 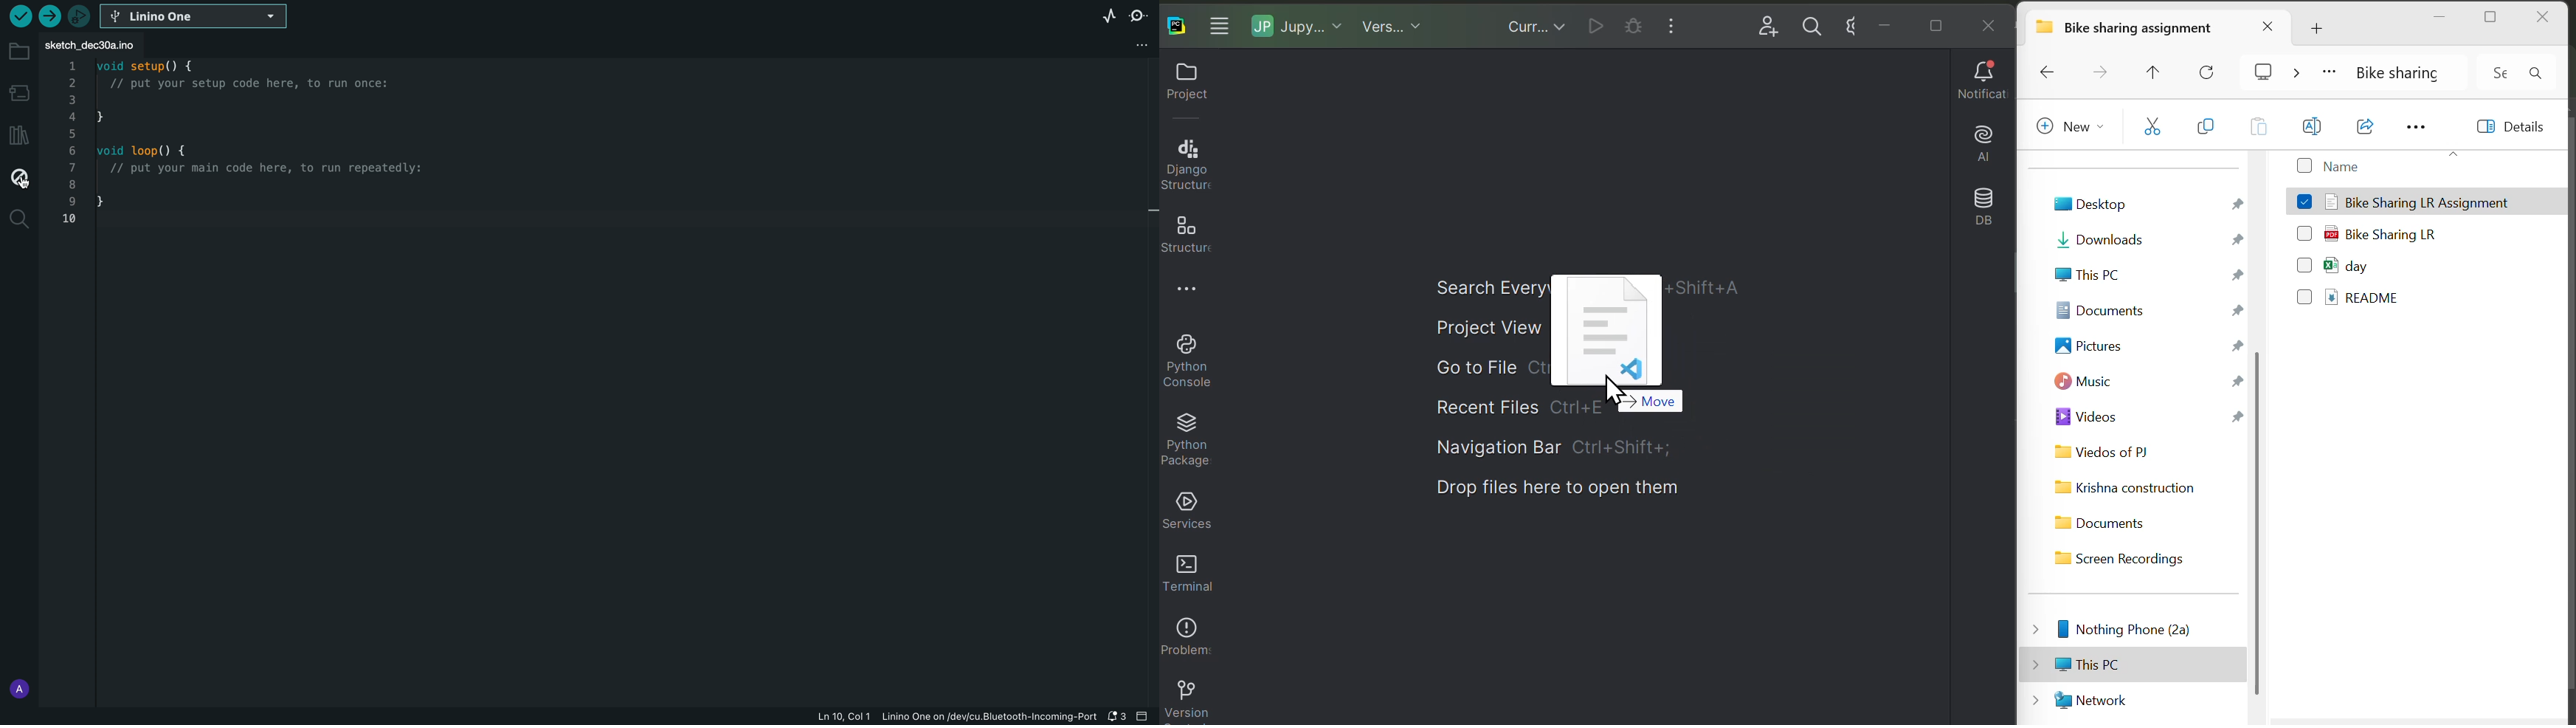 What do you see at coordinates (1392, 25) in the screenshot?
I see `Virgin control` at bounding box center [1392, 25].